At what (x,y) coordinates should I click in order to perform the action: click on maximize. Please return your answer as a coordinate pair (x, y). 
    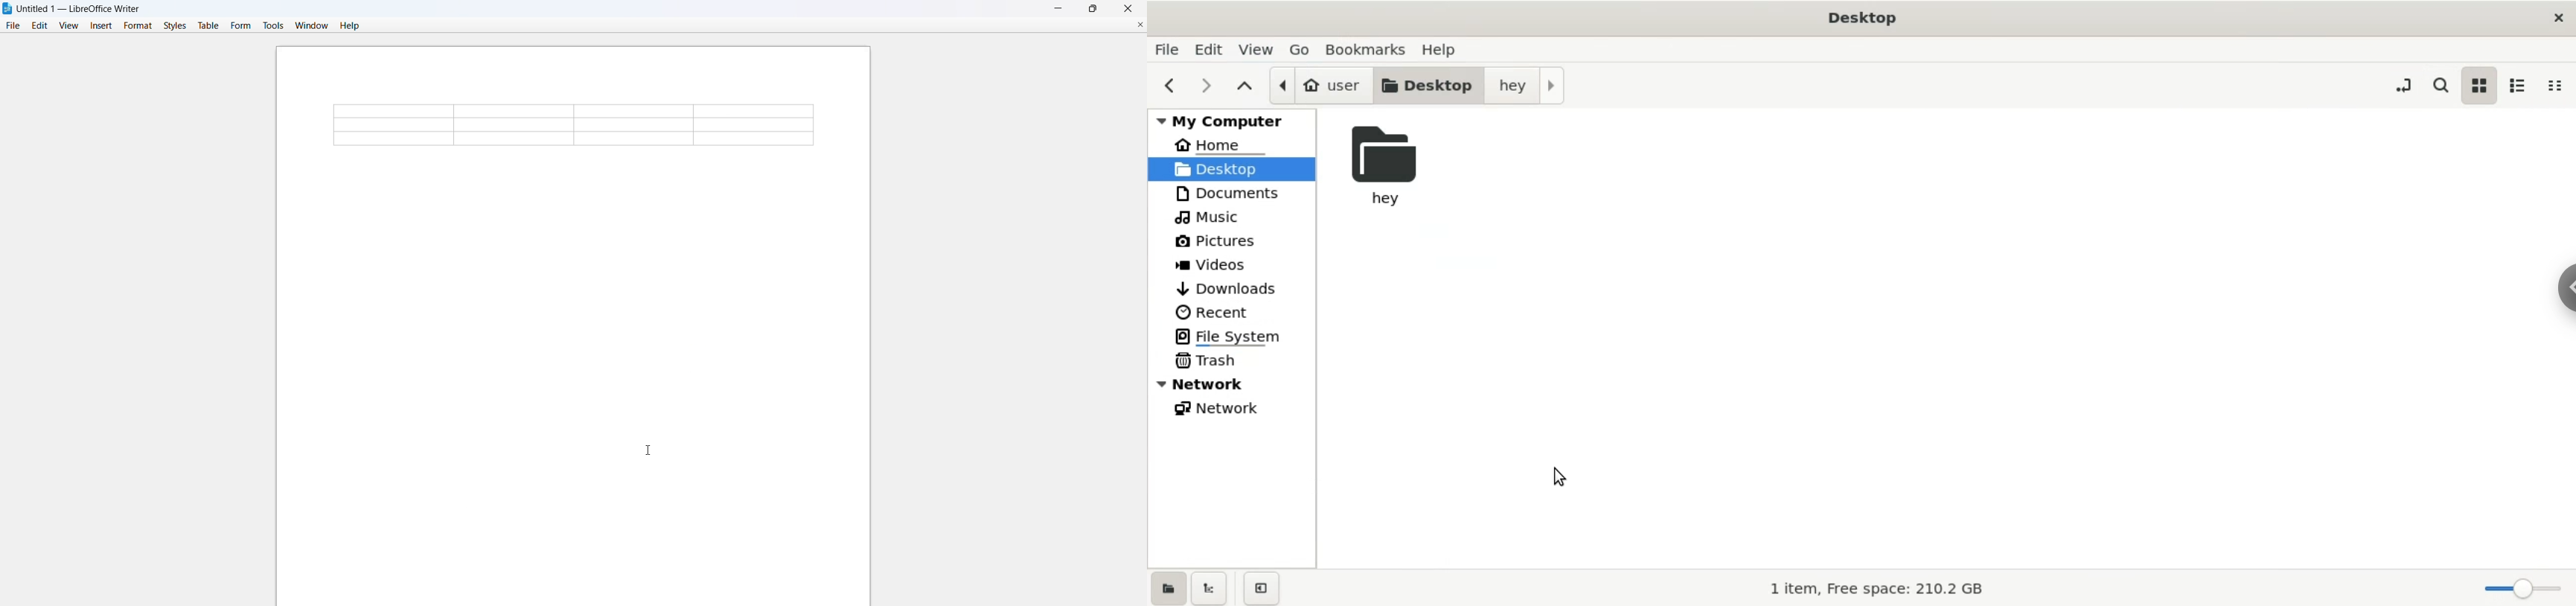
    Looking at the image, I should click on (1095, 8).